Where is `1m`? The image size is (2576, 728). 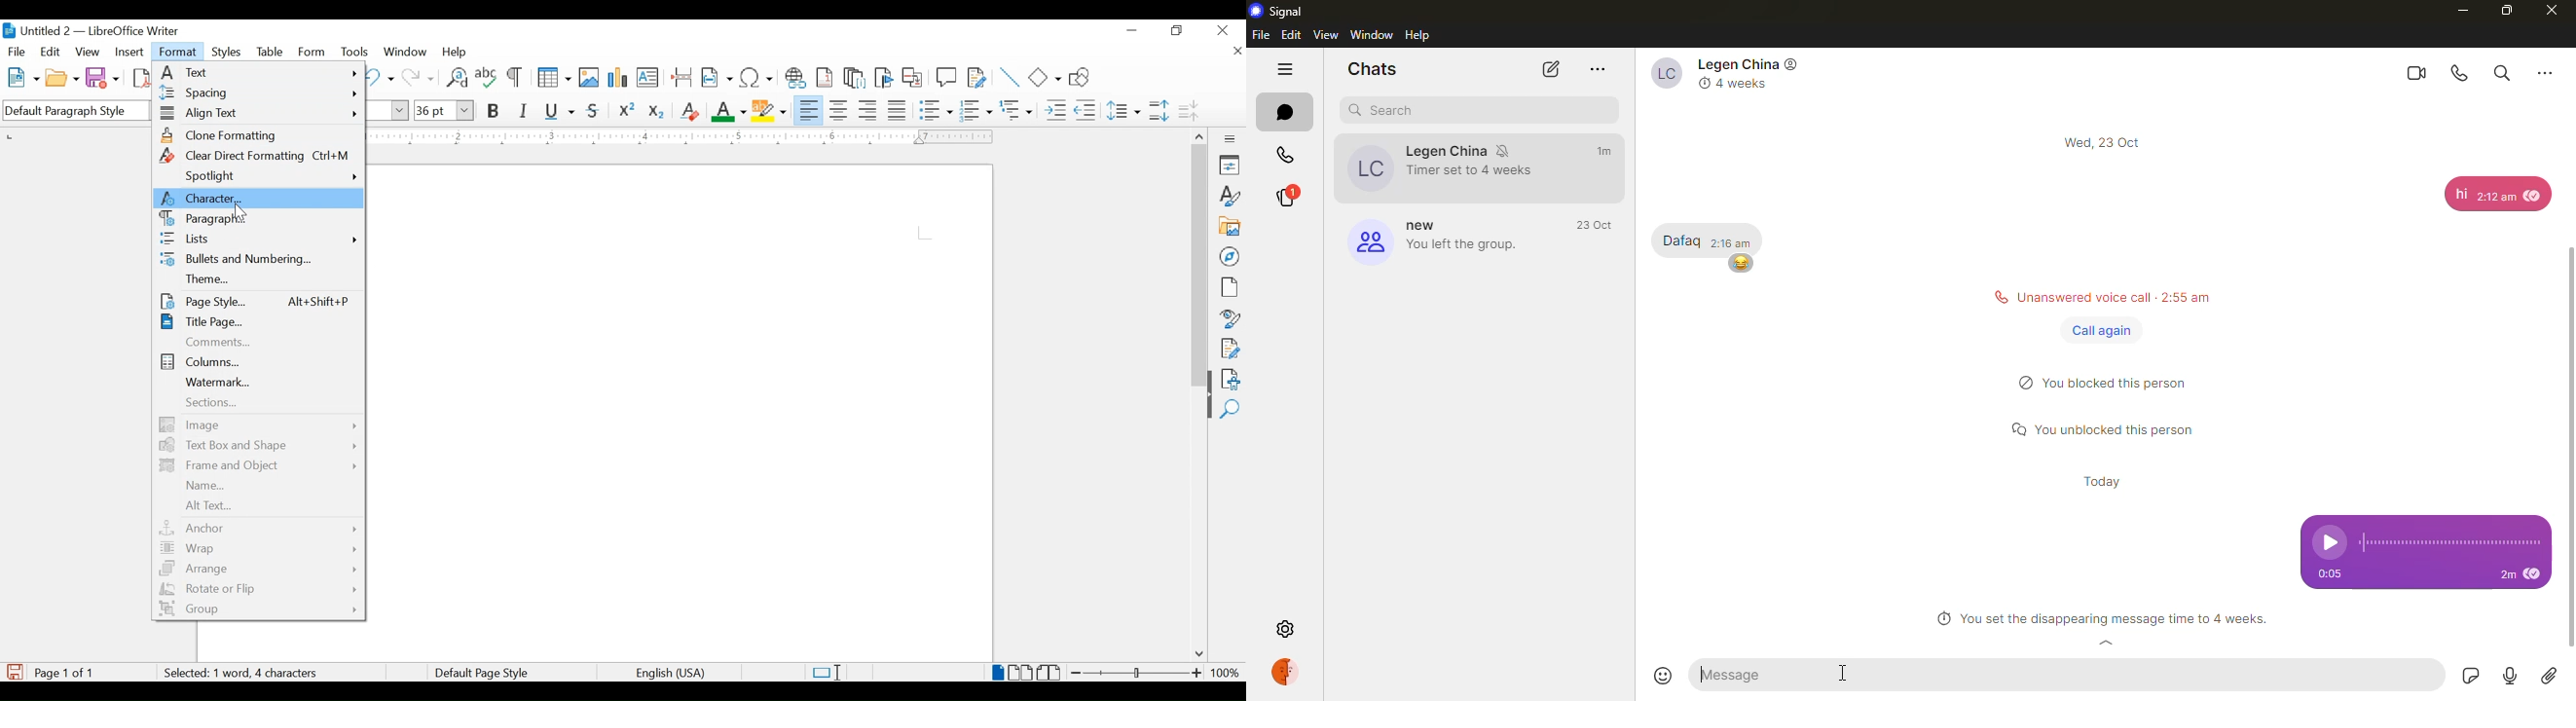
1m is located at coordinates (1606, 151).